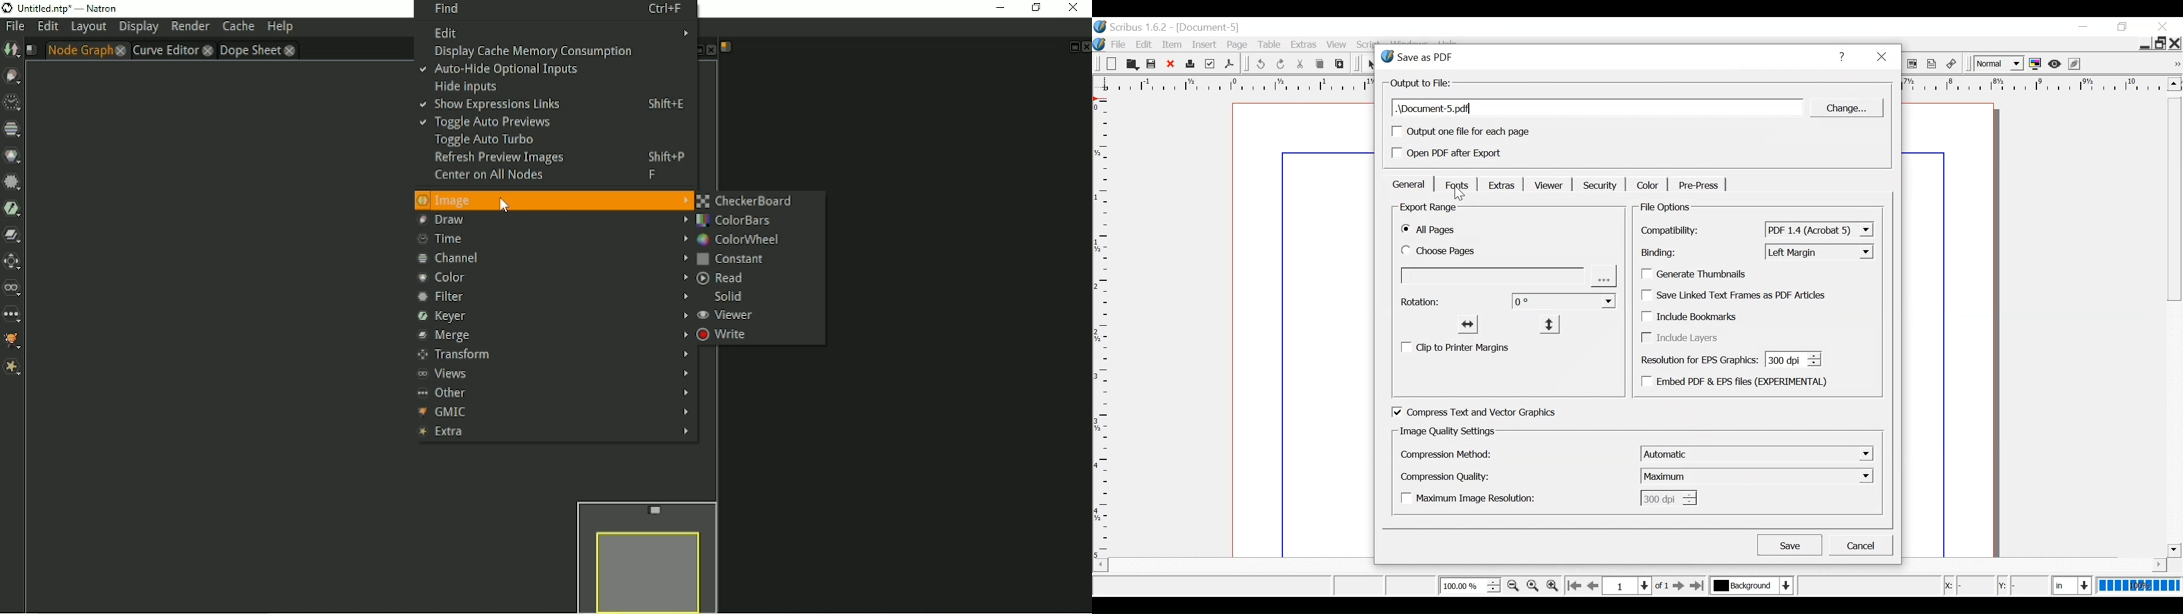 This screenshot has width=2184, height=616. Describe the element at coordinates (1552, 585) in the screenshot. I see `Zoom in` at that location.